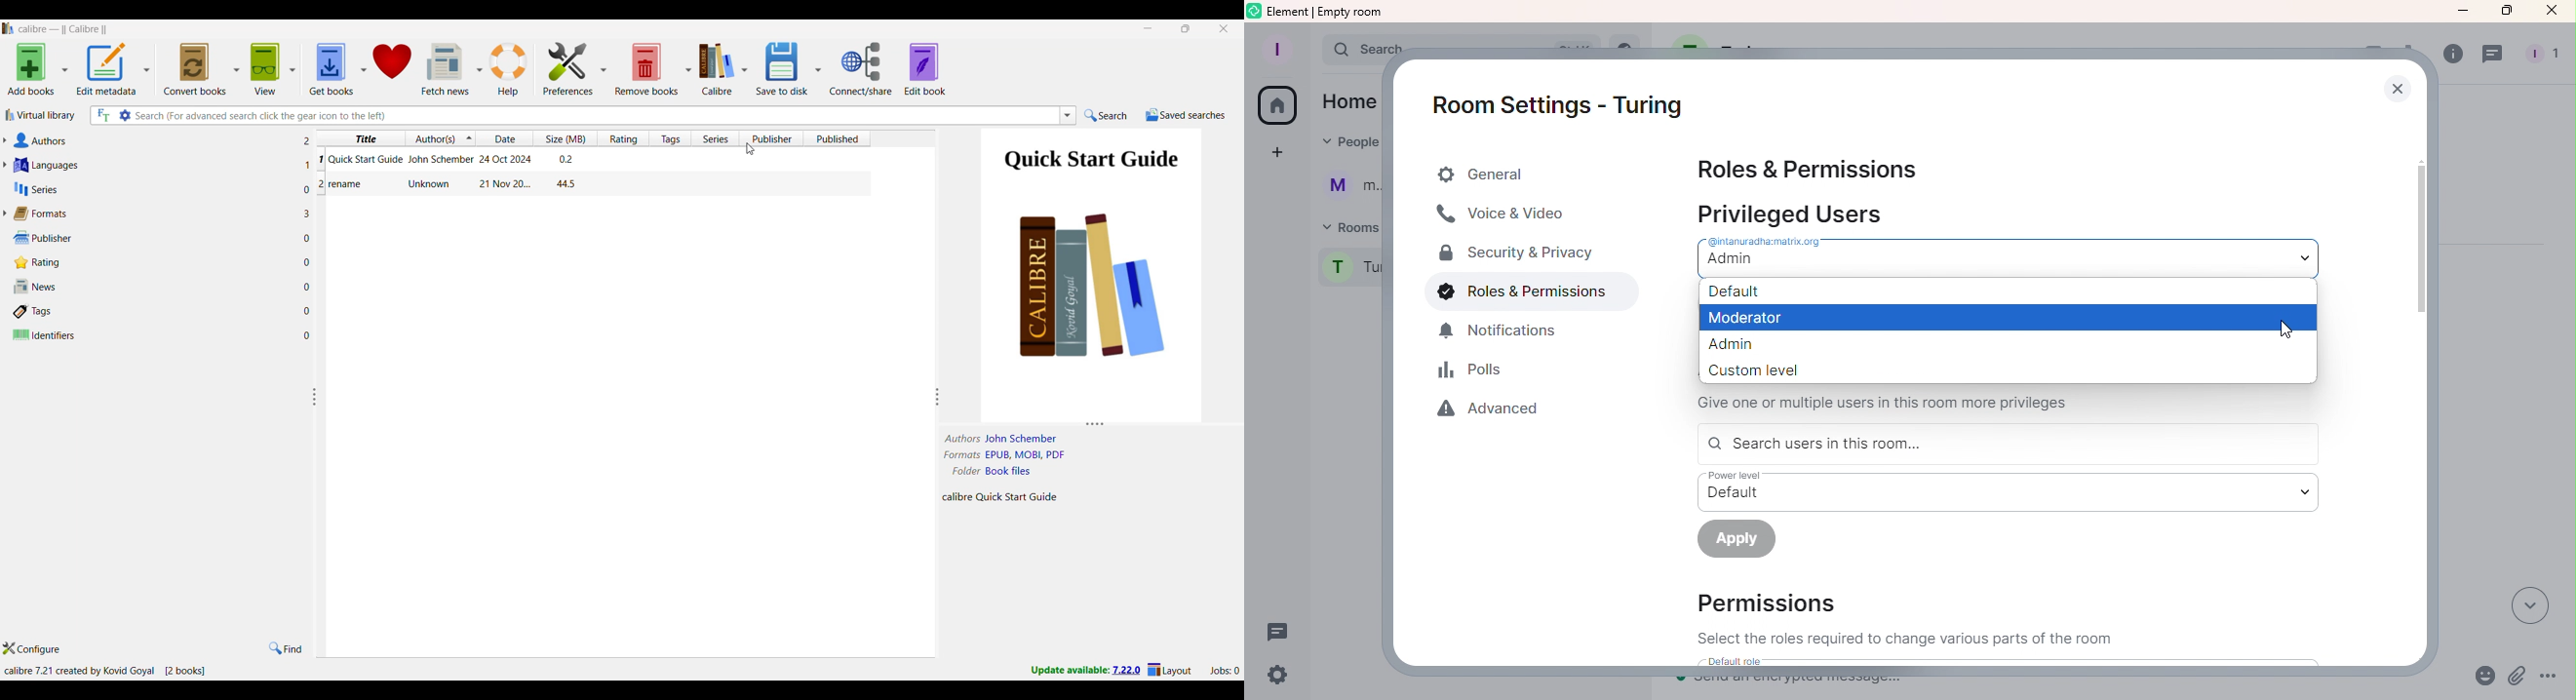  I want to click on Rating column, so click(623, 138).